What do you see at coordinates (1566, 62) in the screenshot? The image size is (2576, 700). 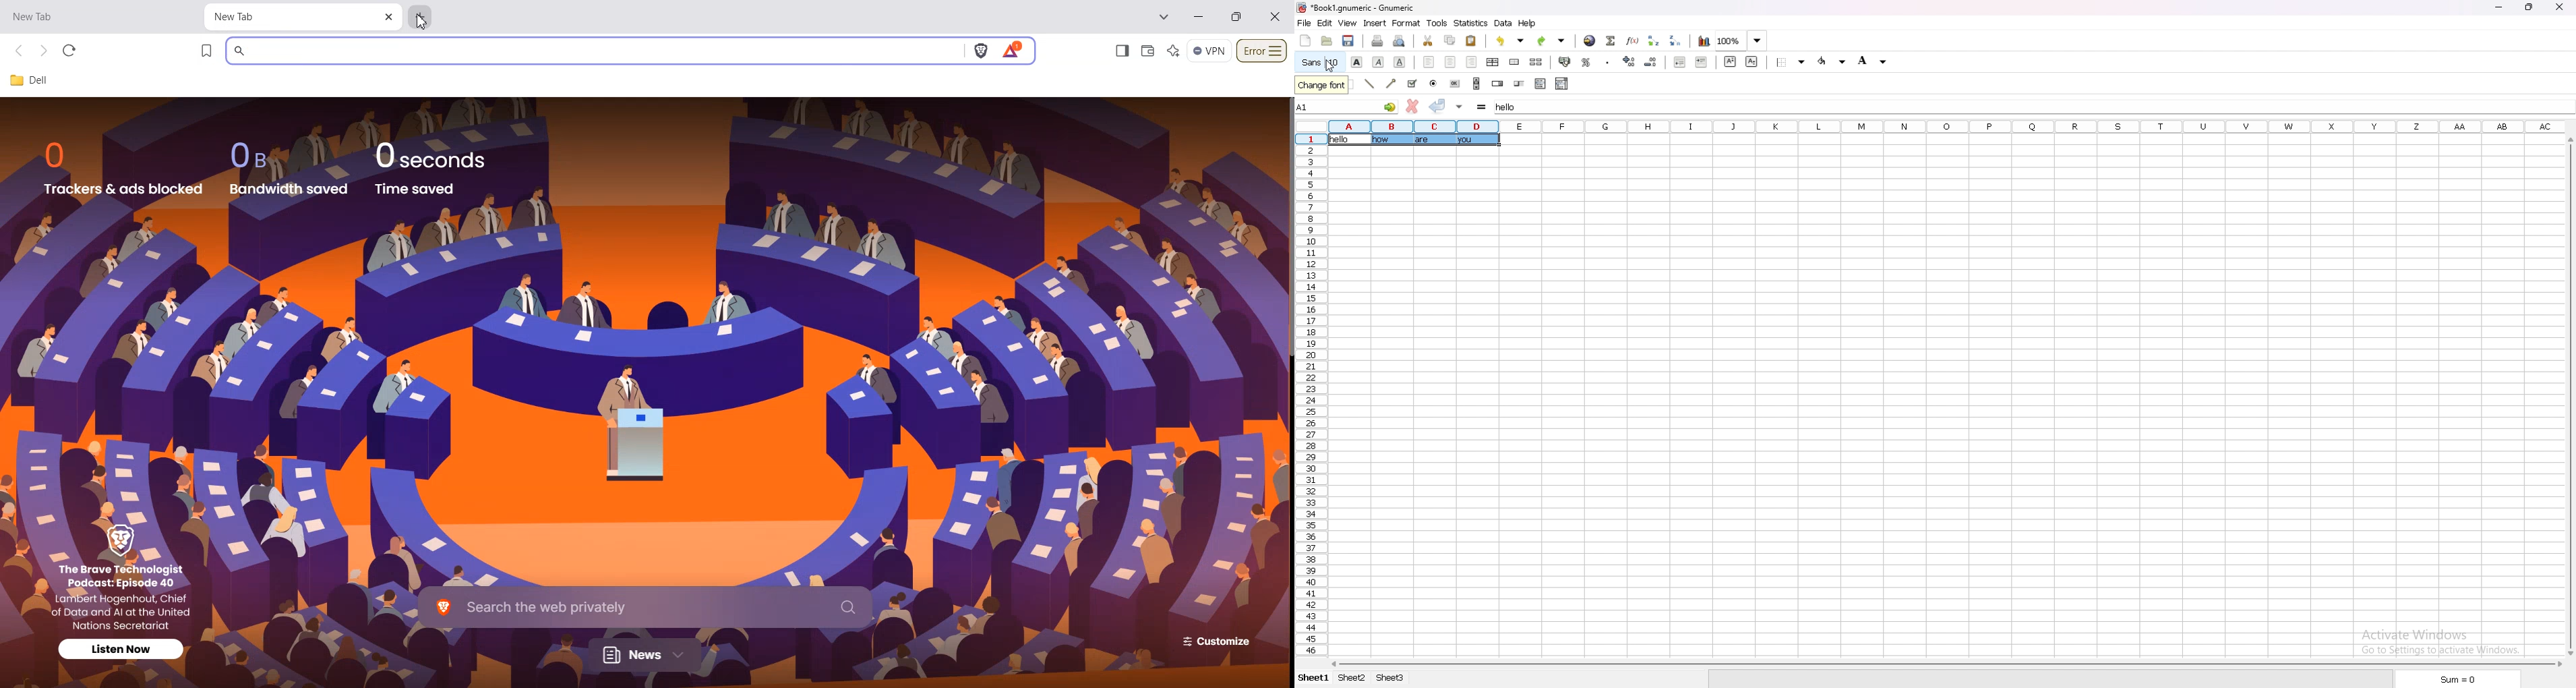 I see `accounting` at bounding box center [1566, 62].